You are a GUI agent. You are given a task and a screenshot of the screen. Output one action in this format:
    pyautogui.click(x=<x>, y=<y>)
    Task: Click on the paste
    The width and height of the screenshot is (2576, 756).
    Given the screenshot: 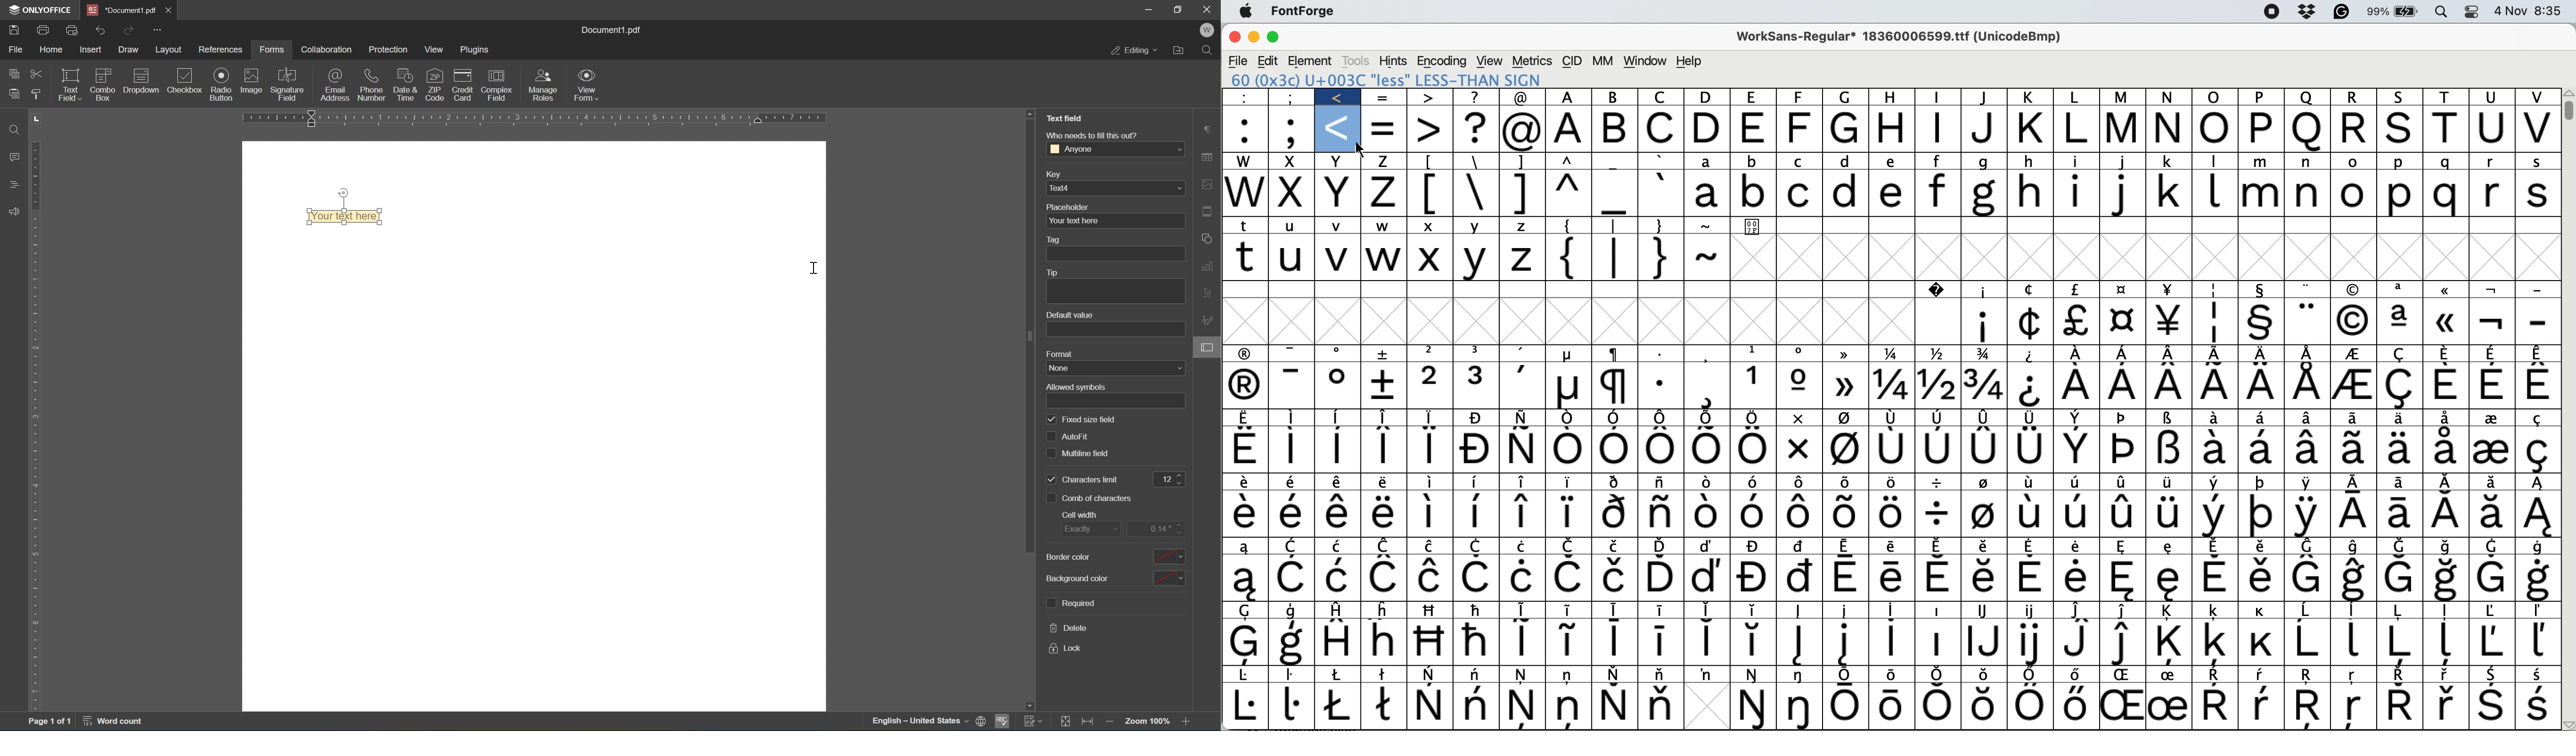 What is the action you would take?
    pyautogui.click(x=14, y=94)
    